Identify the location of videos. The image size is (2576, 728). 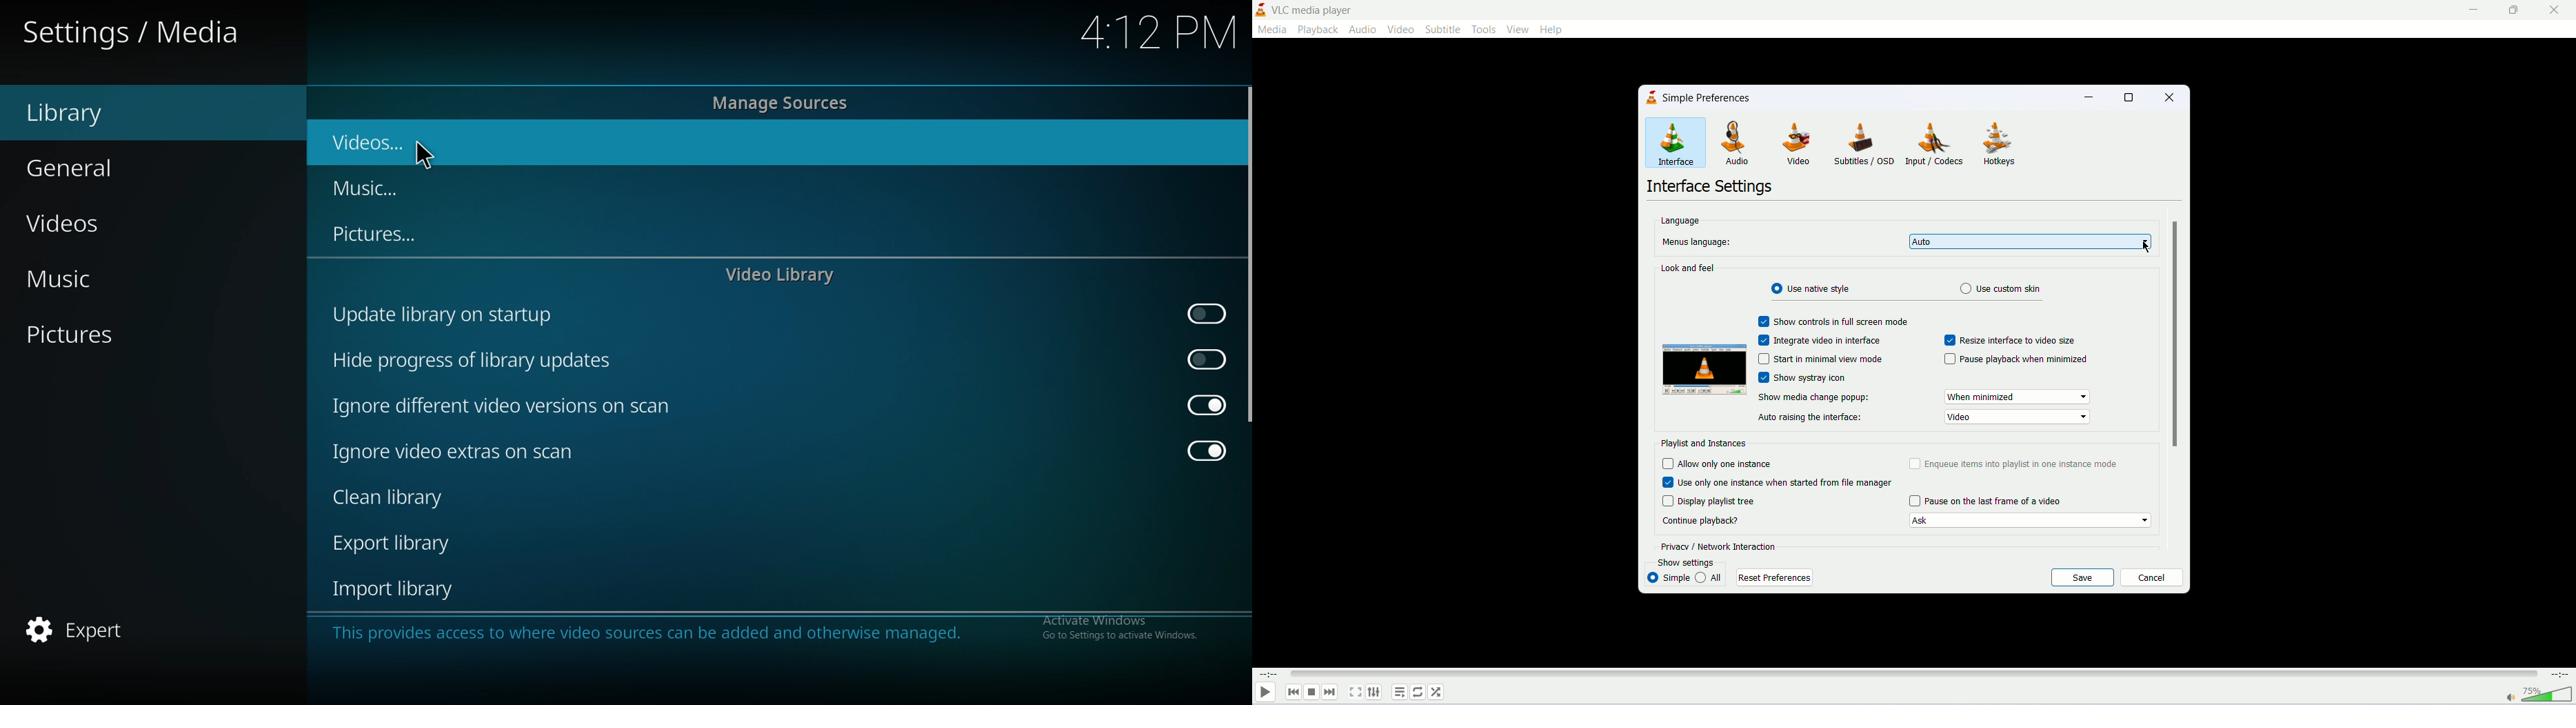
(83, 221).